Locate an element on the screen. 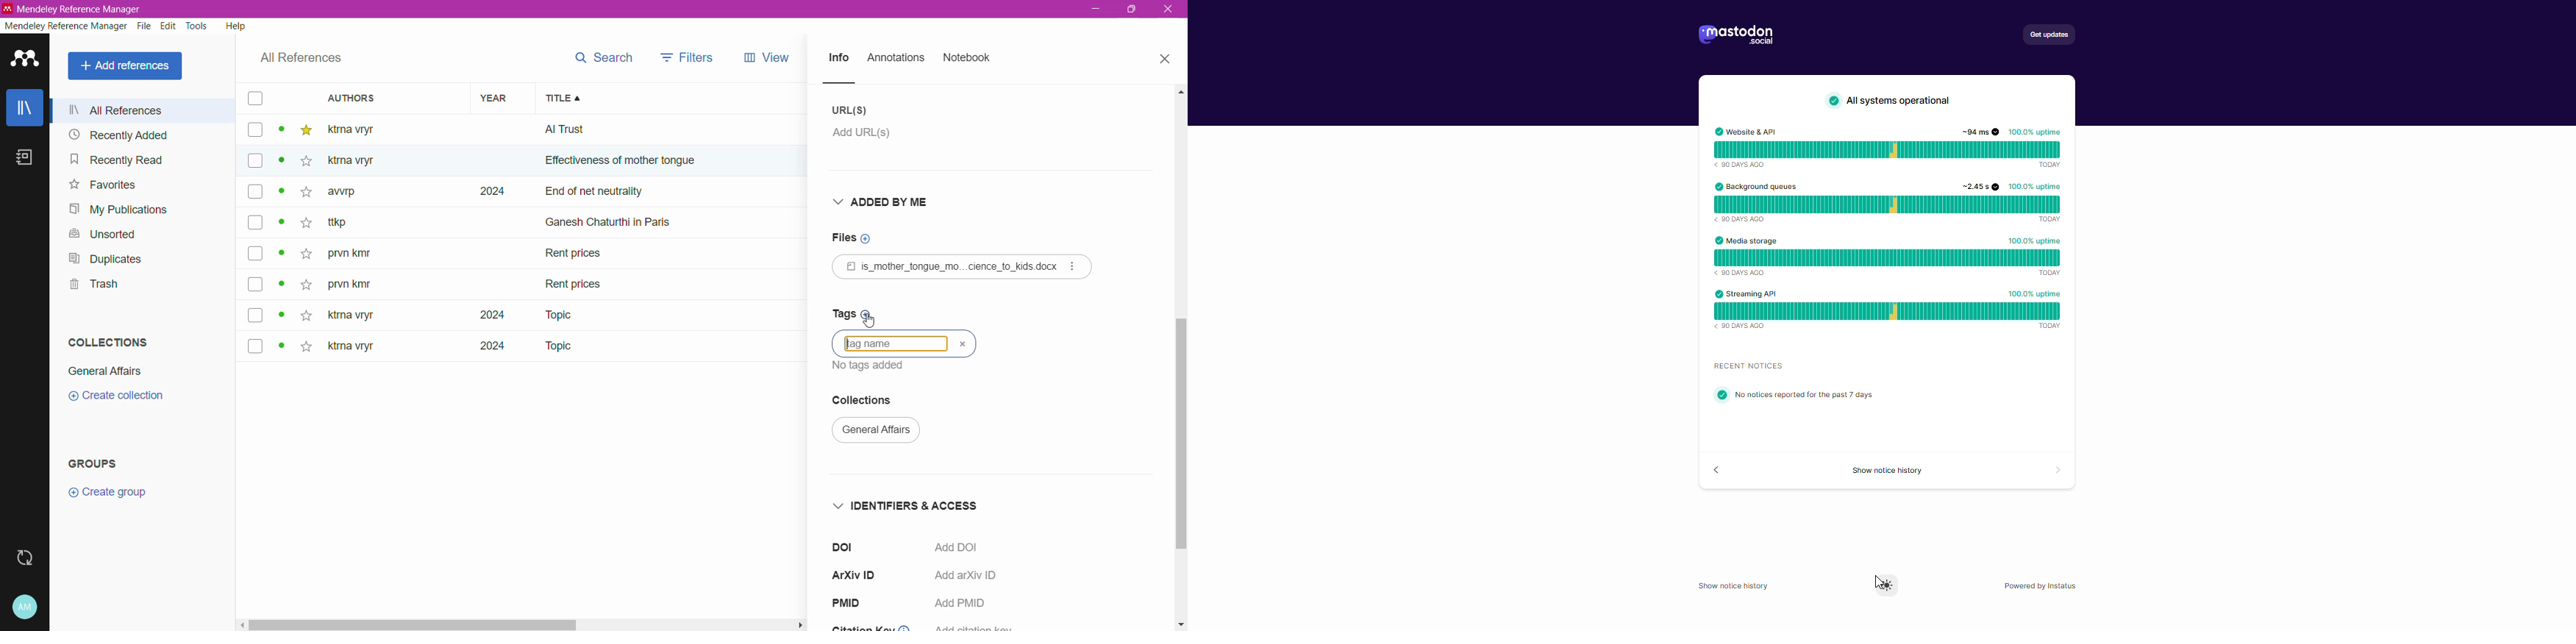 The image size is (2576, 644). All References is located at coordinates (127, 66).